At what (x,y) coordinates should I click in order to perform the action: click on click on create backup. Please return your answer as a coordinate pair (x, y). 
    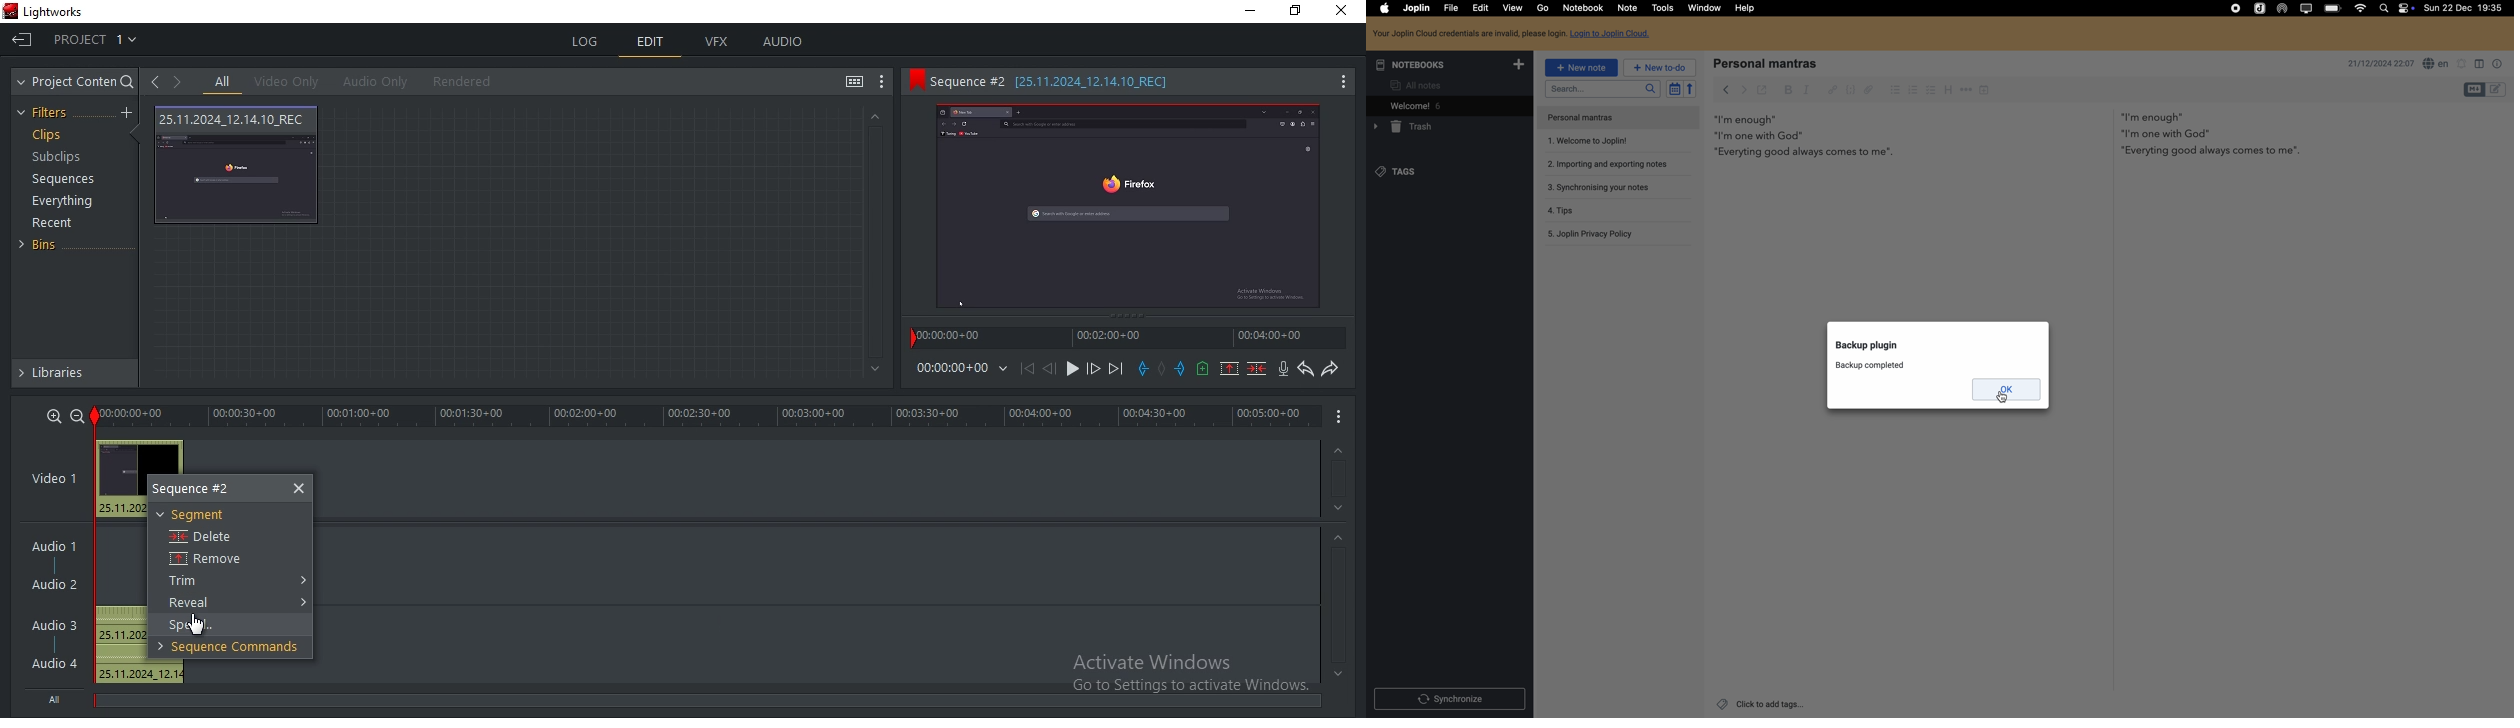
    Looking at the image, I should click on (1731, 89).